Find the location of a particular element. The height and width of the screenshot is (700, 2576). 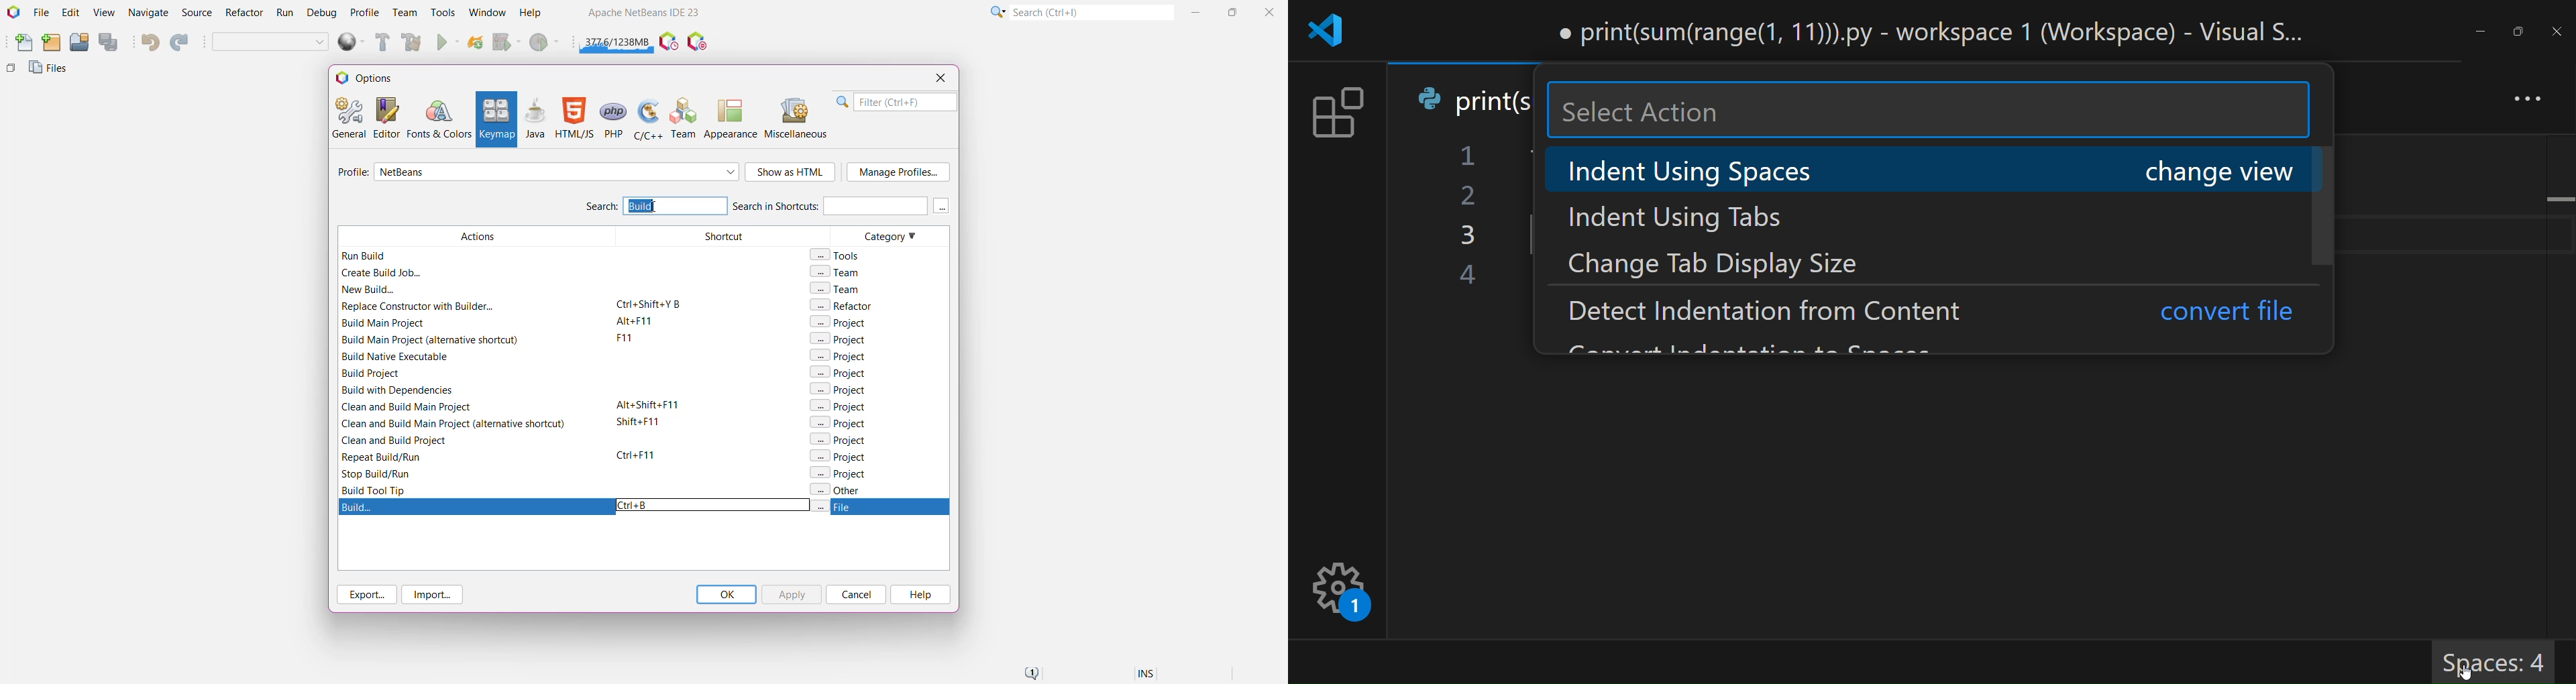

search here is located at coordinates (1932, 110).